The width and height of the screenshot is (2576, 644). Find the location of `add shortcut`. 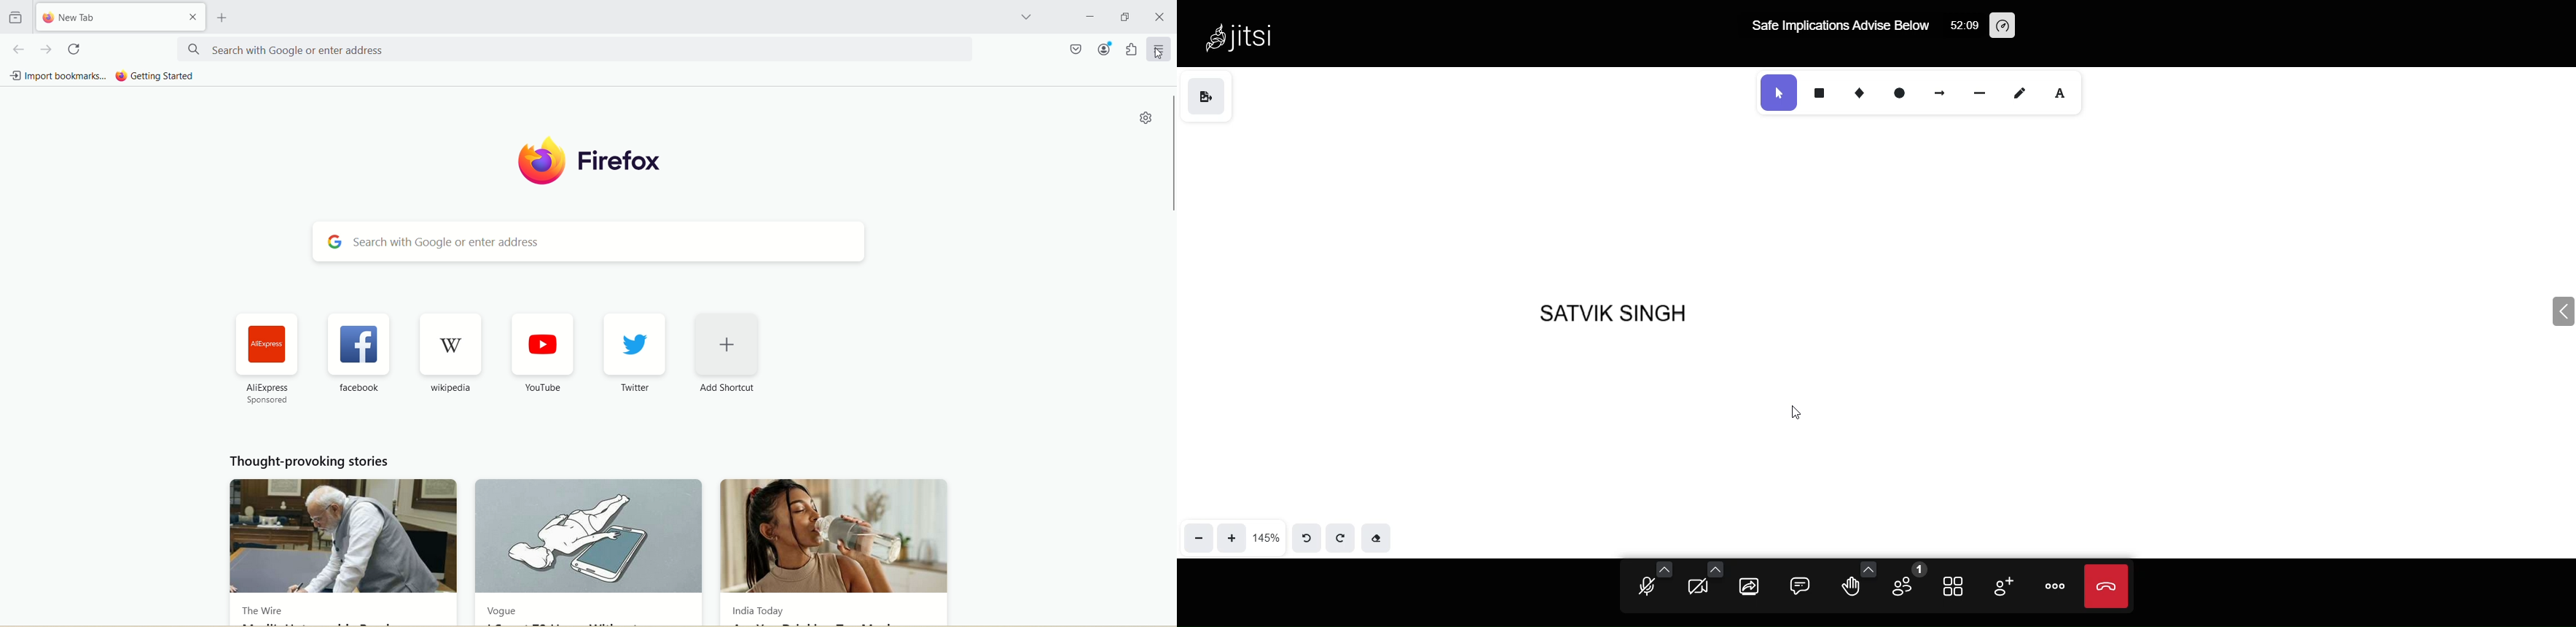

add shortcut is located at coordinates (727, 344).